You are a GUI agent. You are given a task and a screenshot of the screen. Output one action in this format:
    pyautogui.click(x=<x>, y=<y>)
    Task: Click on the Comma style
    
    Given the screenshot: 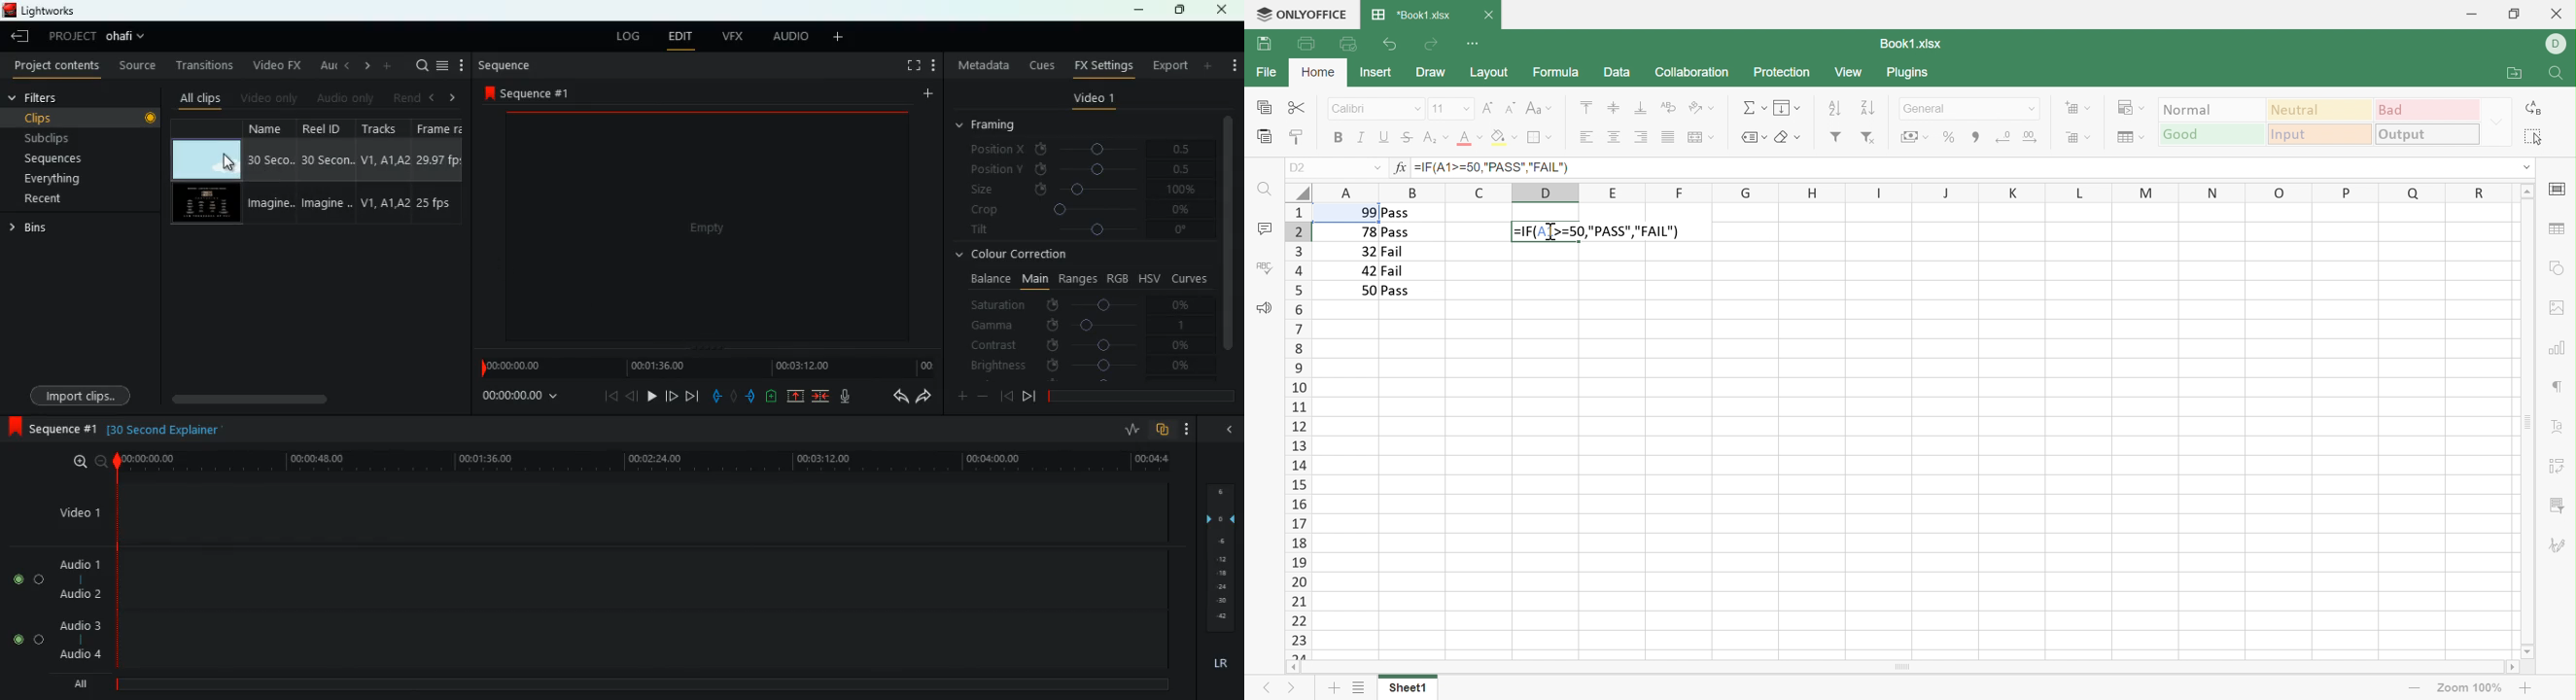 What is the action you would take?
    pyautogui.click(x=1976, y=135)
    